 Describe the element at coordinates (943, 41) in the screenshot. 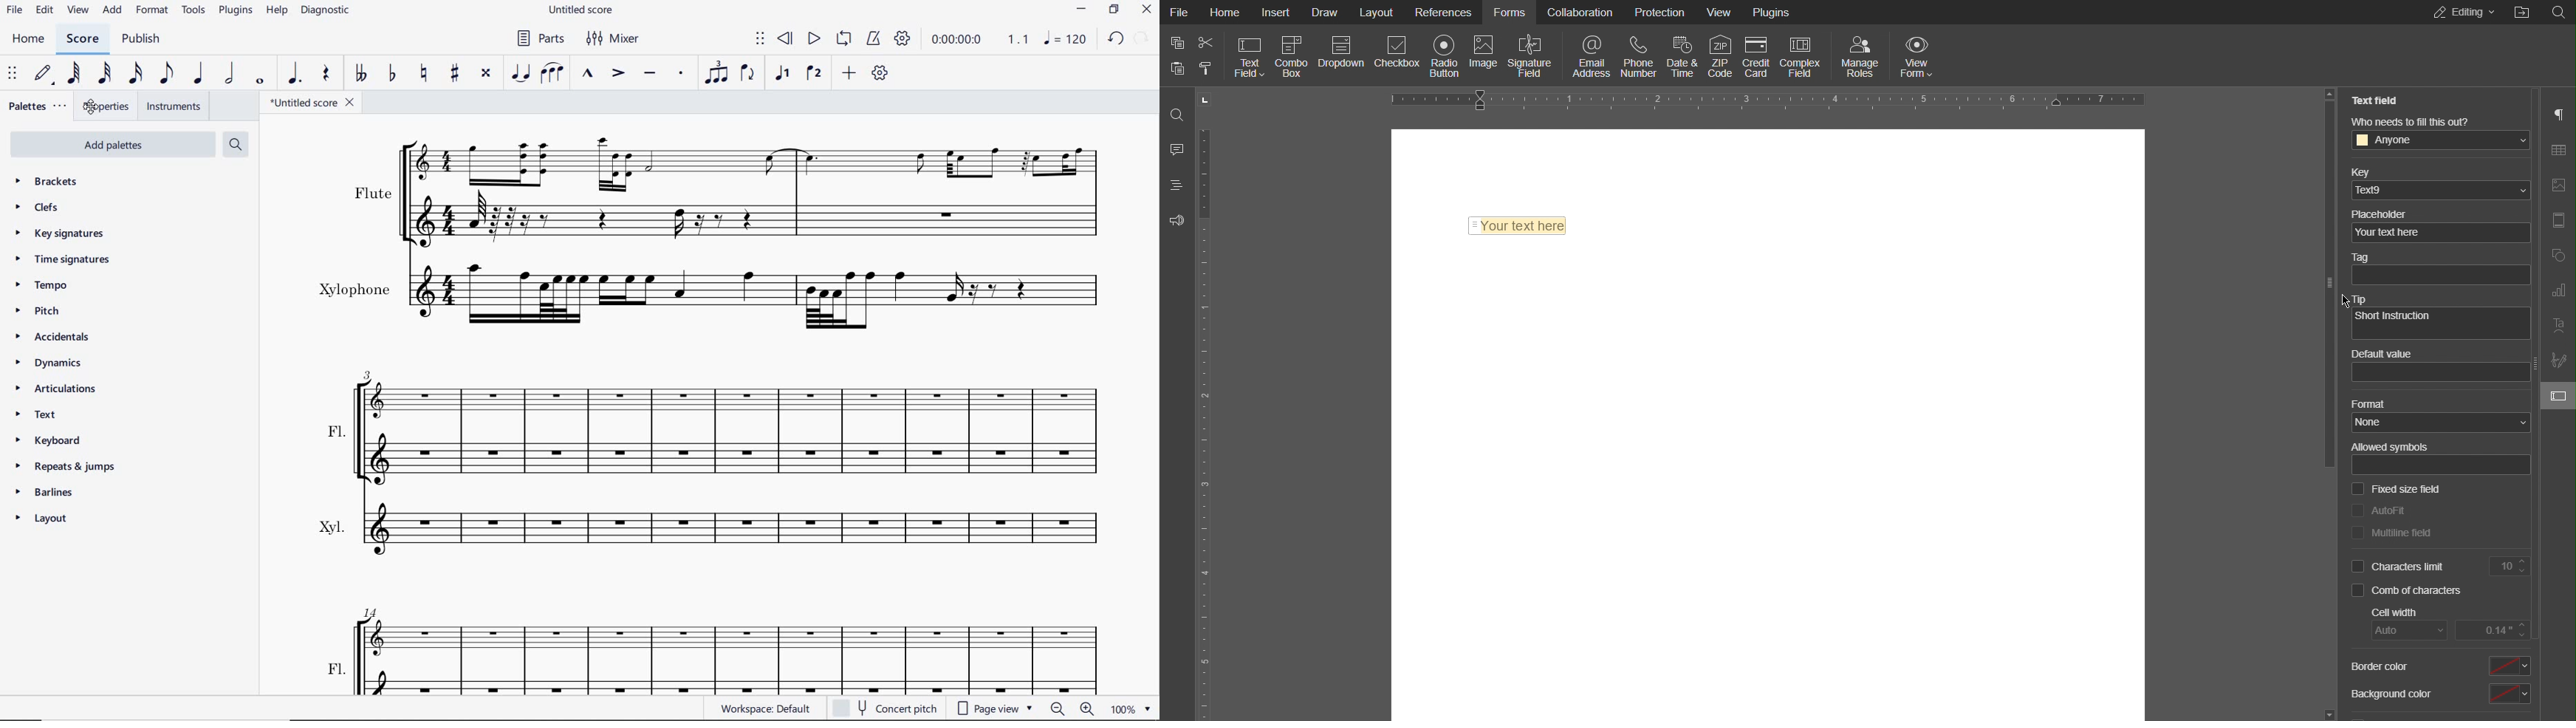

I see `PLAY TIME` at that location.